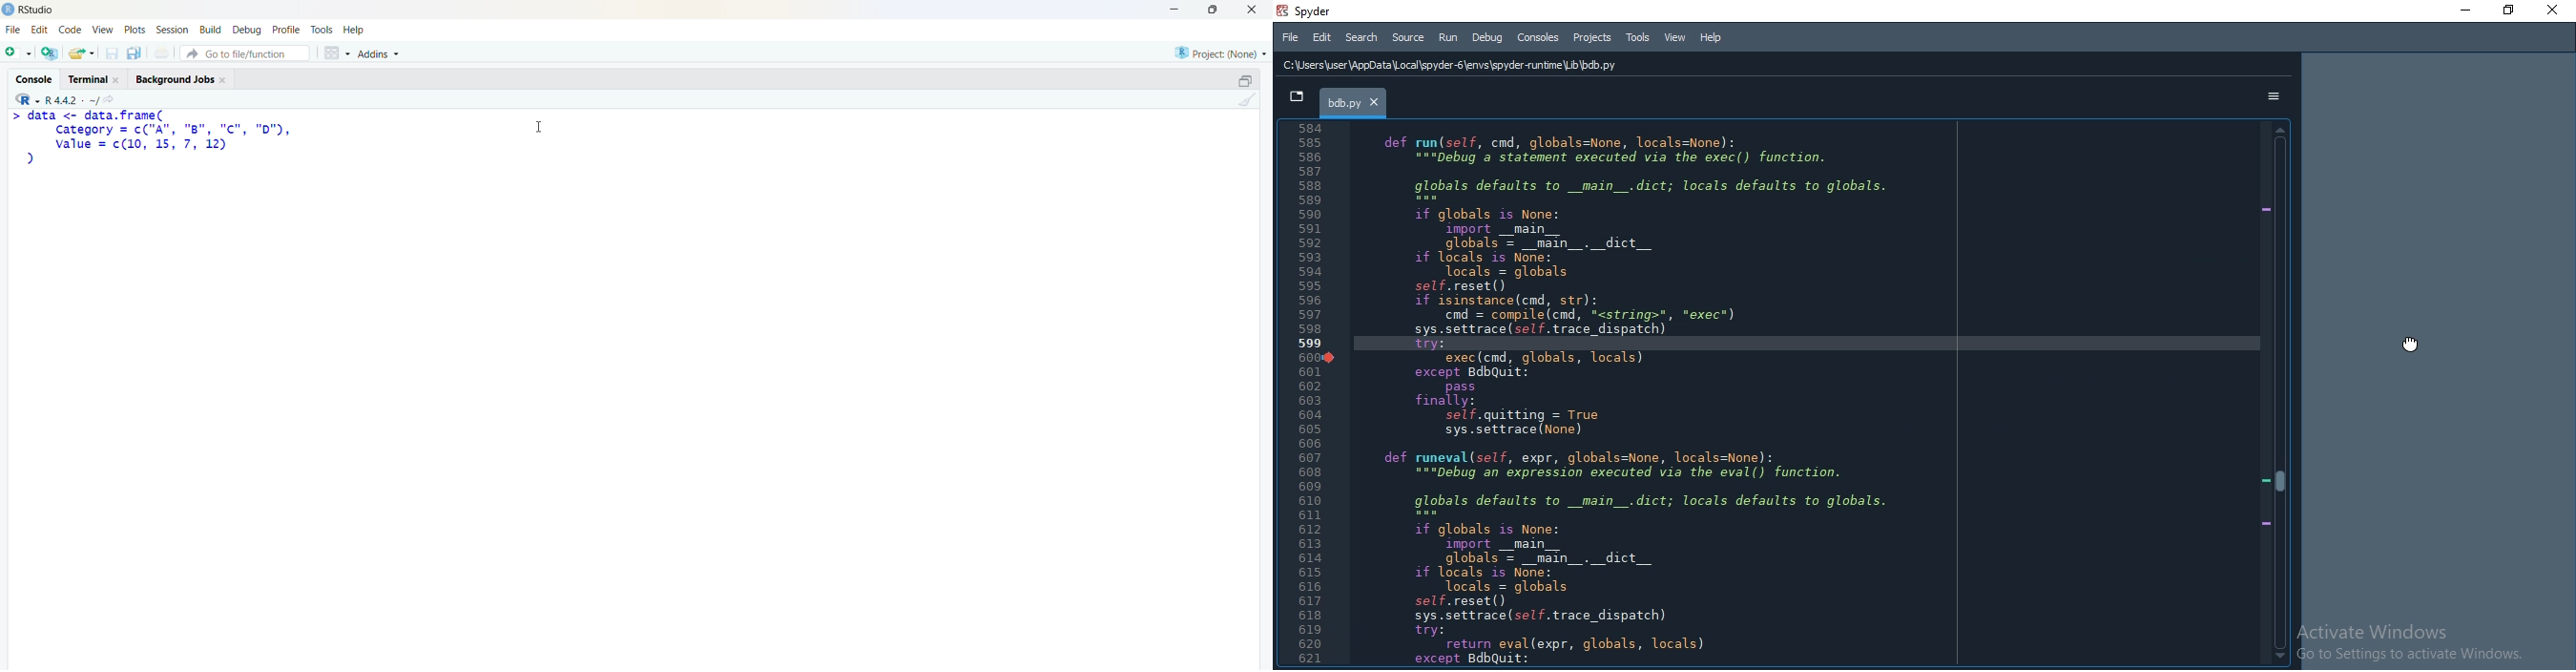  What do you see at coordinates (1673, 37) in the screenshot?
I see `View` at bounding box center [1673, 37].